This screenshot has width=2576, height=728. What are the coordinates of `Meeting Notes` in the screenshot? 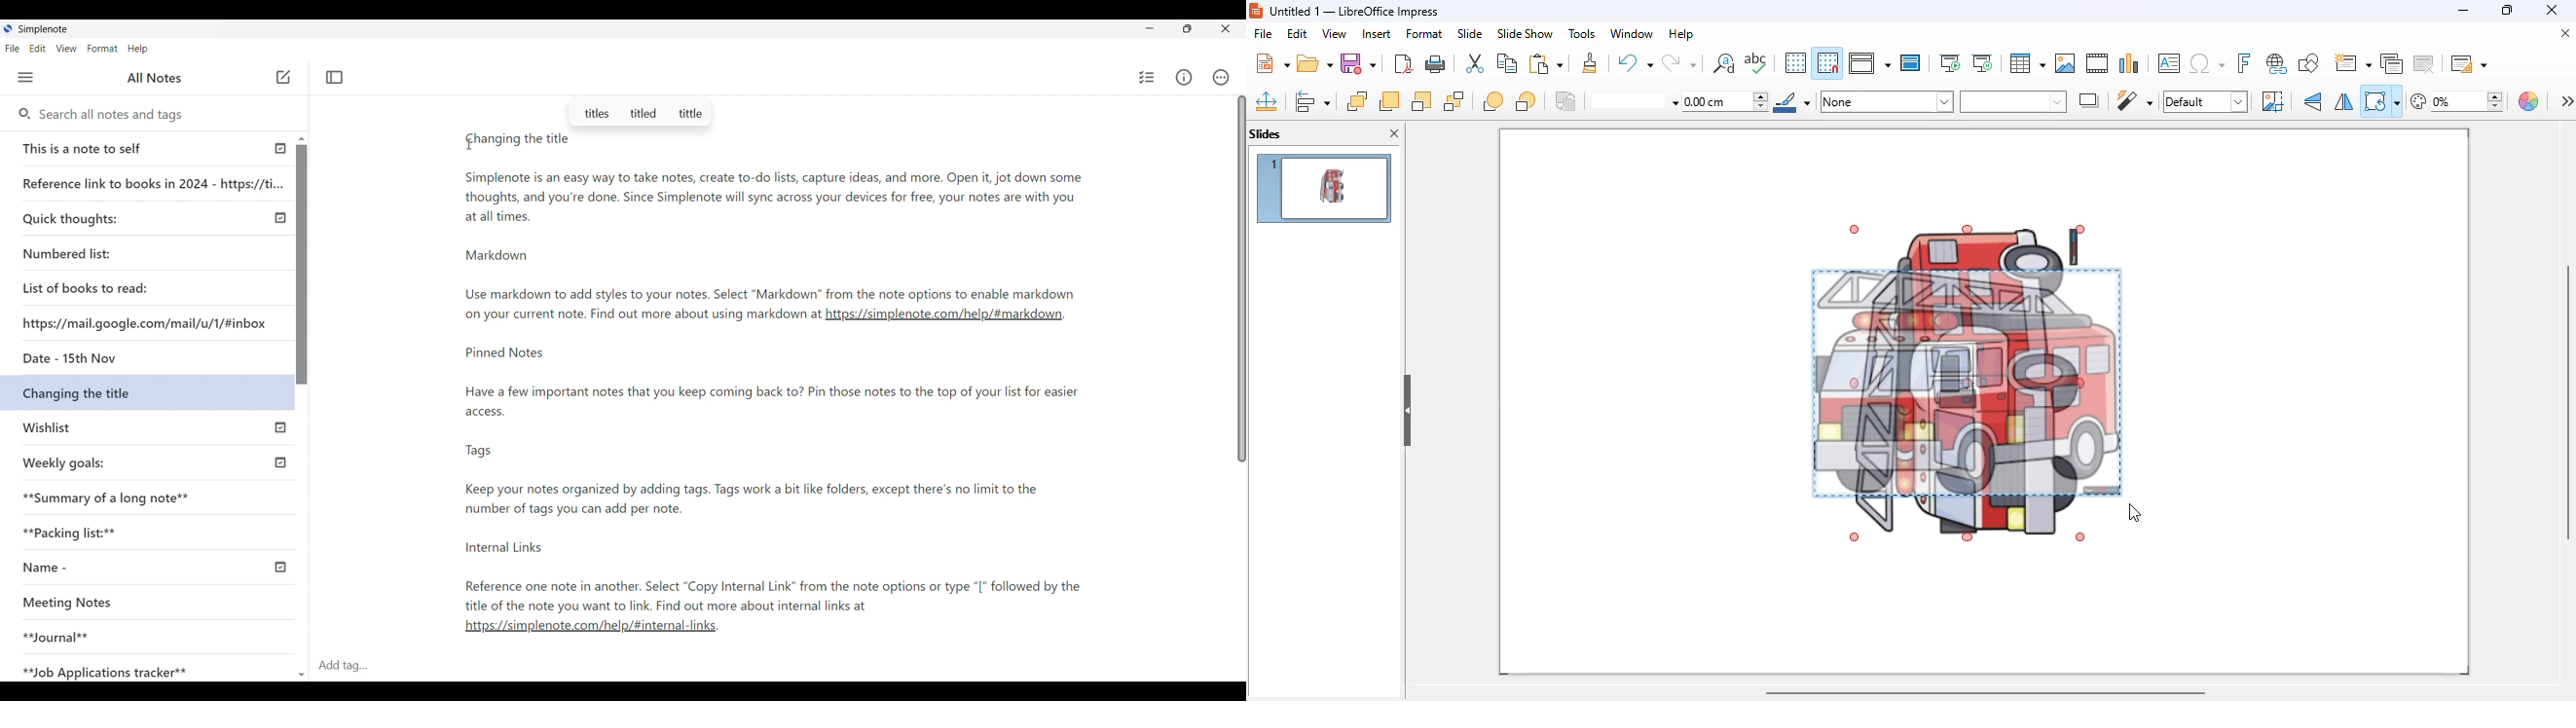 It's located at (74, 601).